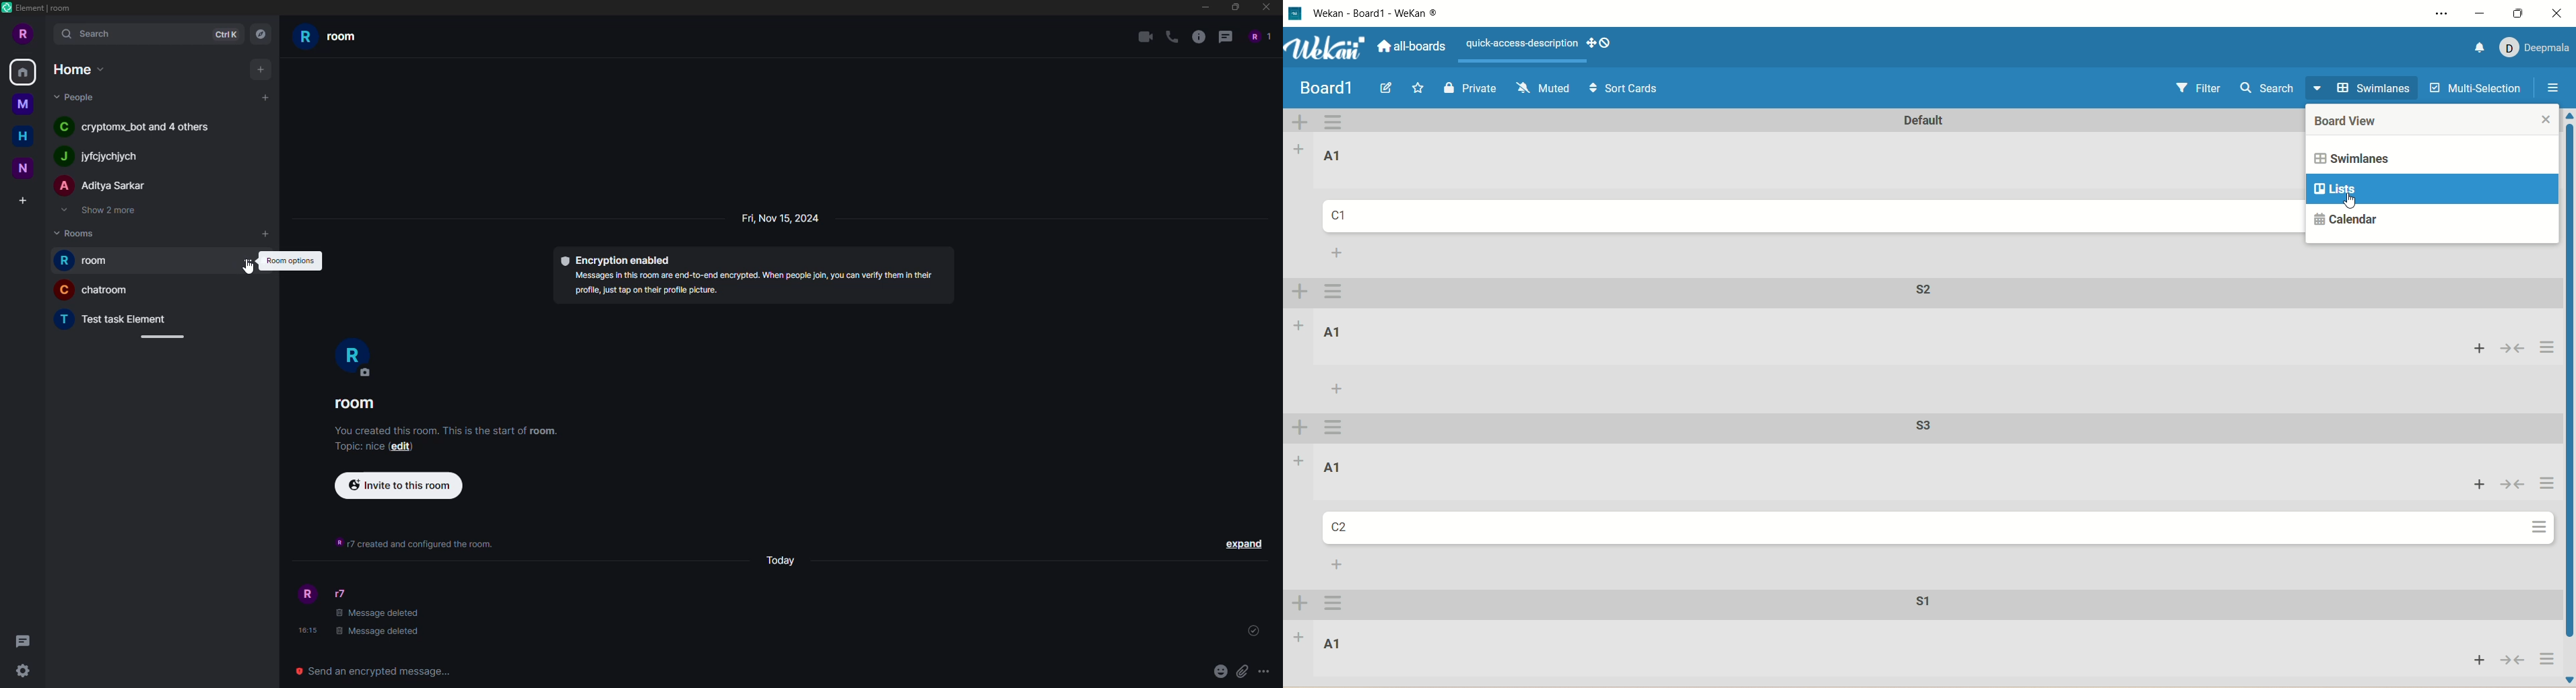 Image resolution: width=2576 pixels, height=700 pixels. I want to click on actions, so click(2542, 485).